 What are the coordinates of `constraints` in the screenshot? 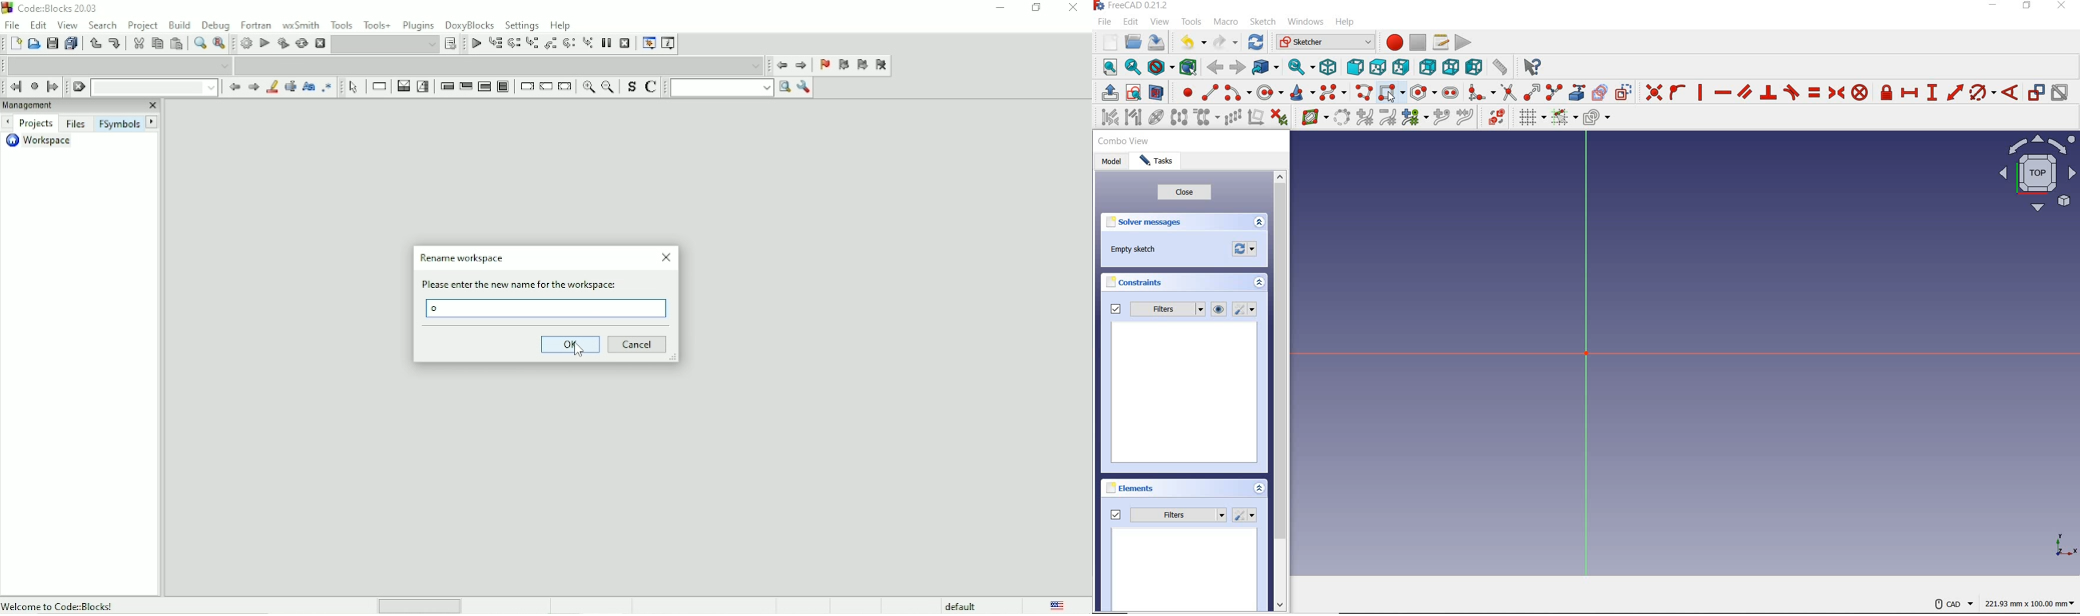 It's located at (1137, 282).